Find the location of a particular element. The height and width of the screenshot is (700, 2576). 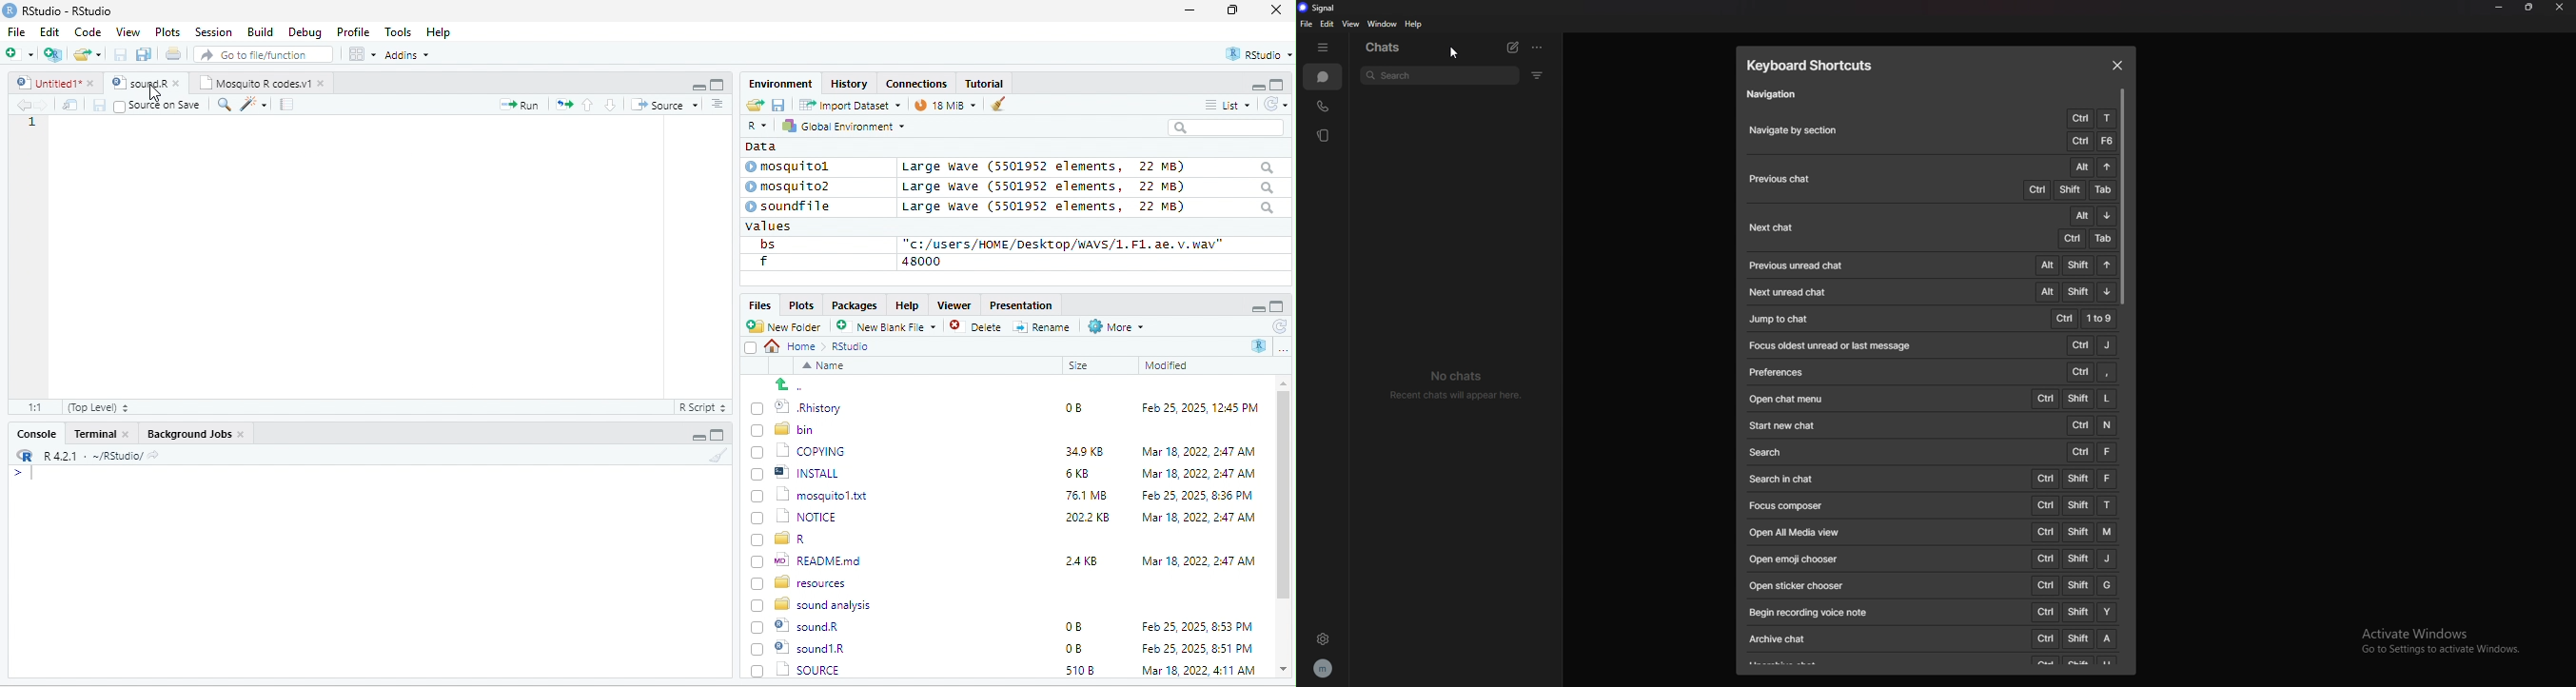

Feb 25, 2025, 8:36 PM is located at coordinates (1193, 495).